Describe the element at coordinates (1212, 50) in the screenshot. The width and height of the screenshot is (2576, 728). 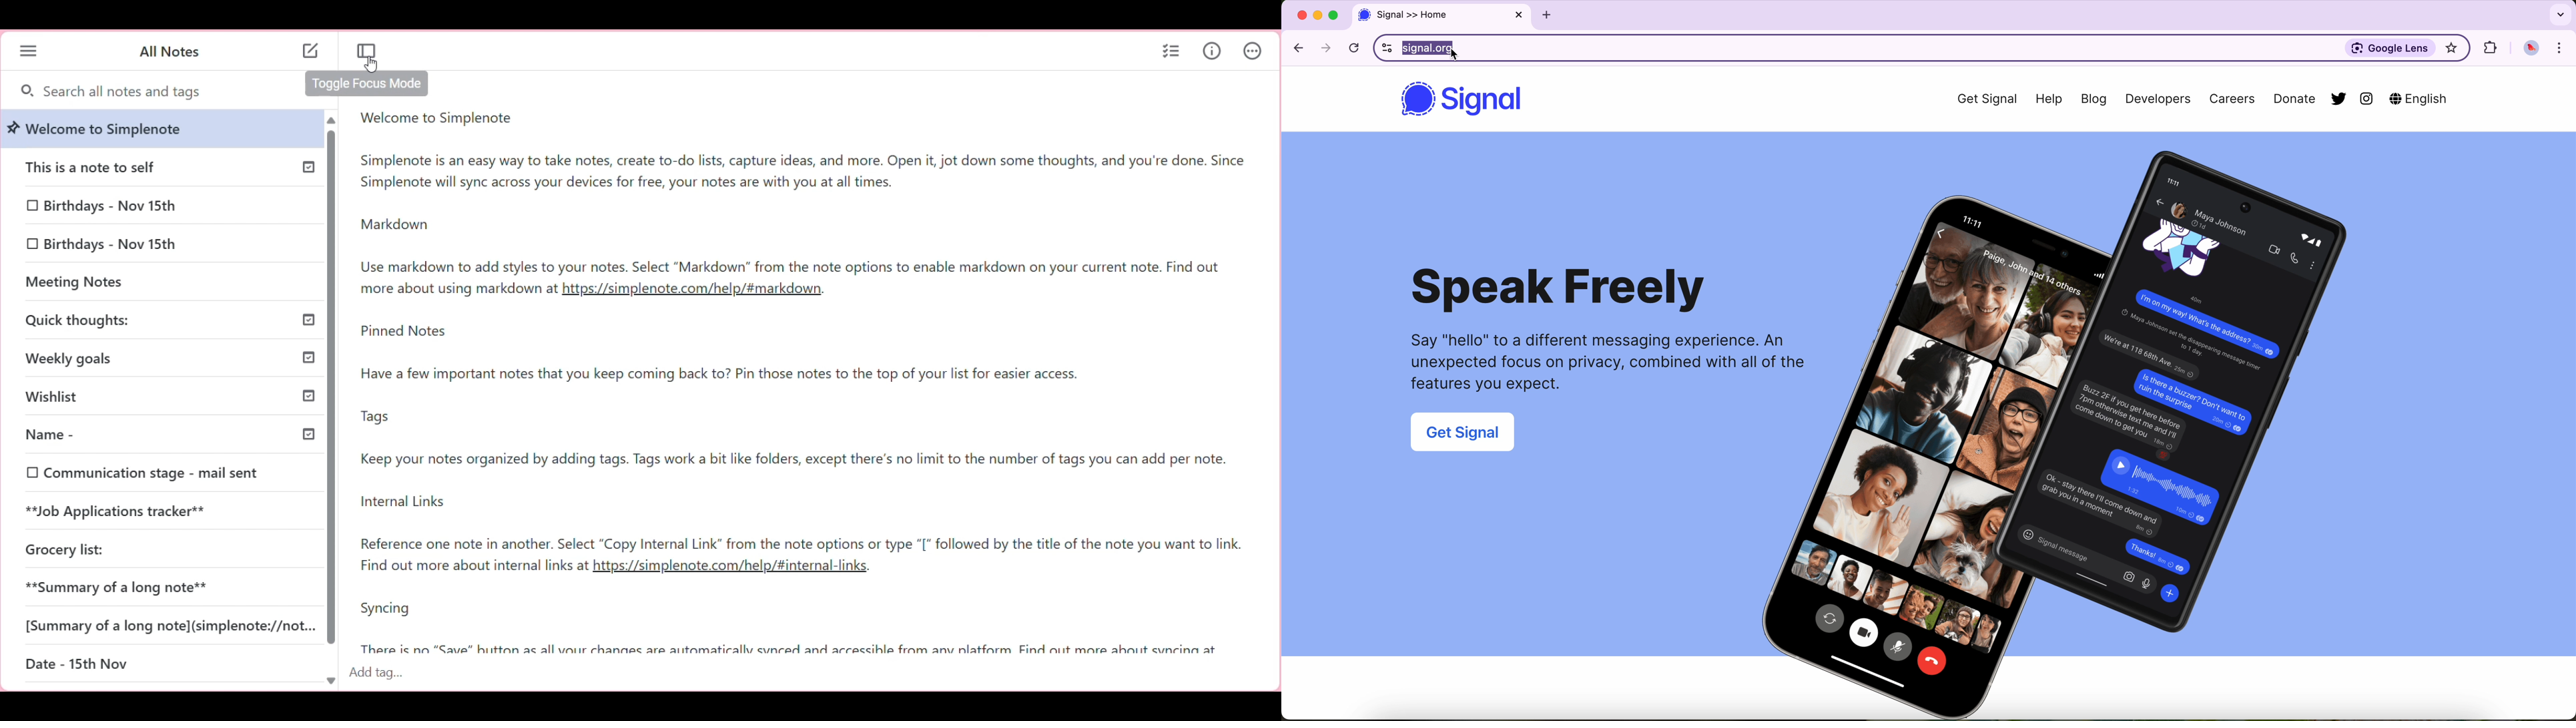
I see `Info` at that location.